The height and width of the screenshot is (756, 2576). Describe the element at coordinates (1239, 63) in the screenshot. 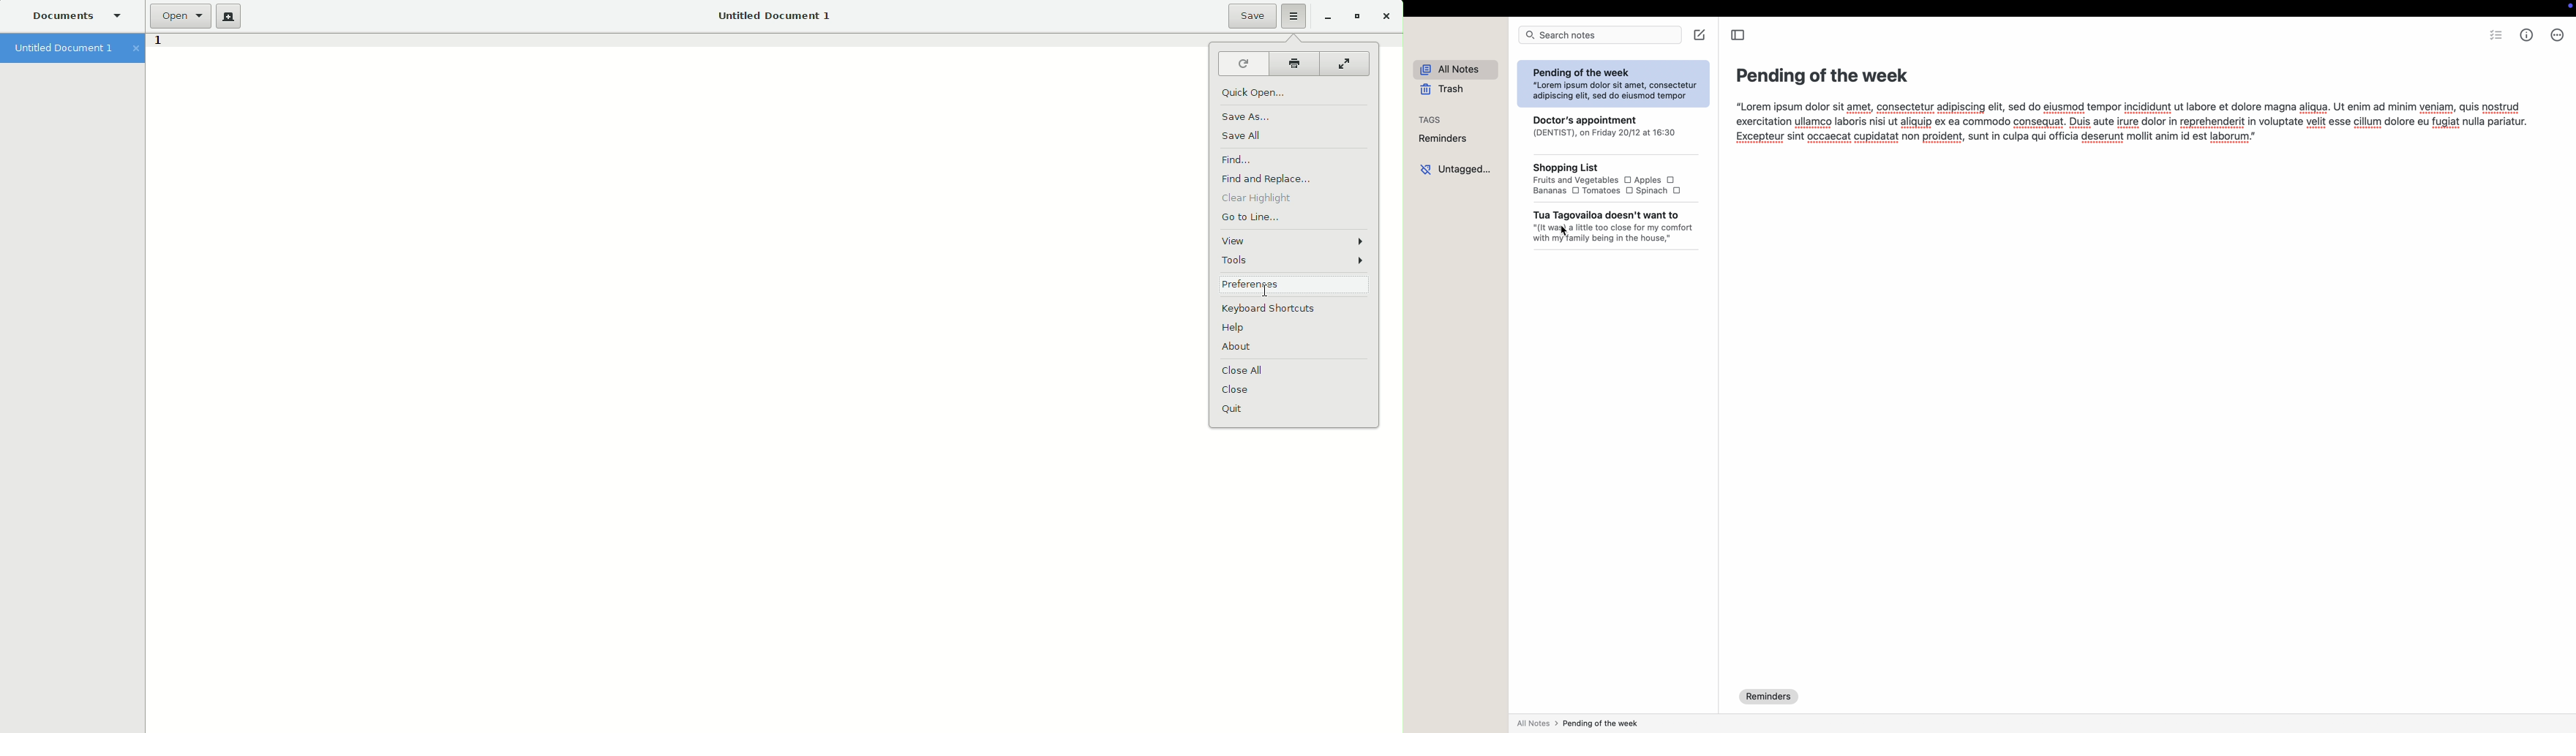

I see `Reload` at that location.